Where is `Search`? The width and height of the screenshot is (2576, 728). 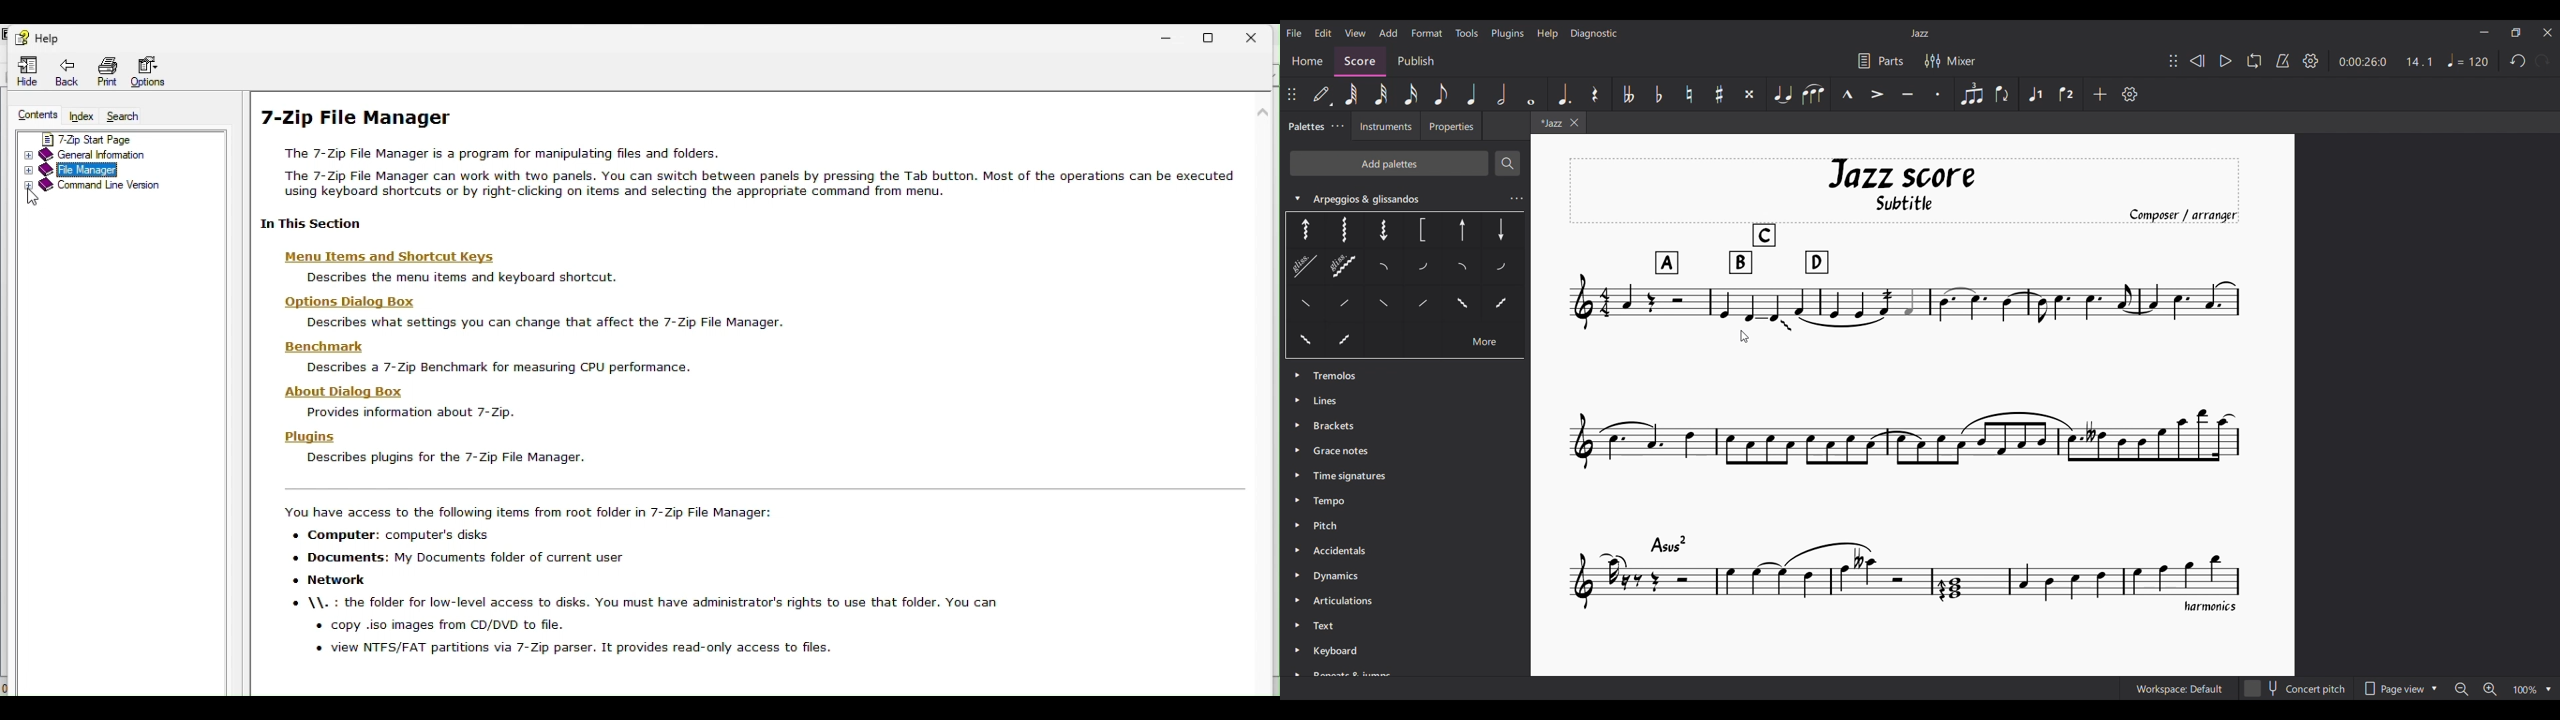 Search is located at coordinates (1507, 163).